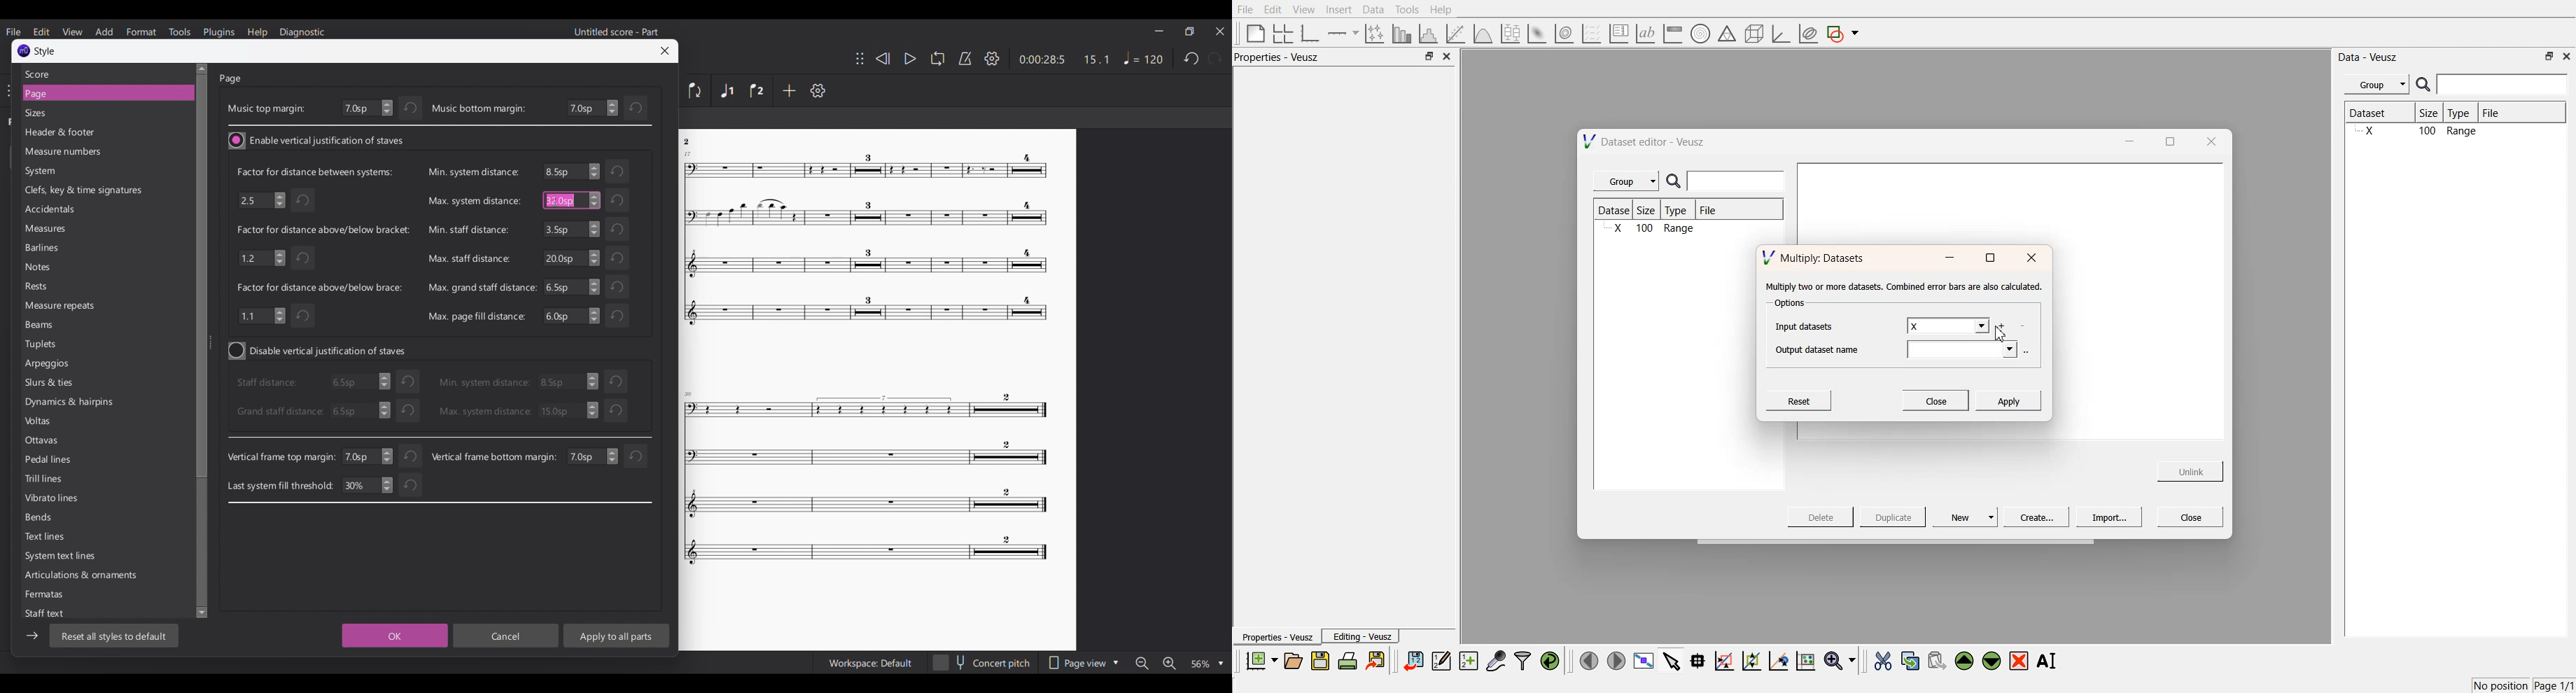 This screenshot has width=2576, height=700. Describe the element at coordinates (1750, 660) in the screenshot. I see `zoom out the graph axes` at that location.